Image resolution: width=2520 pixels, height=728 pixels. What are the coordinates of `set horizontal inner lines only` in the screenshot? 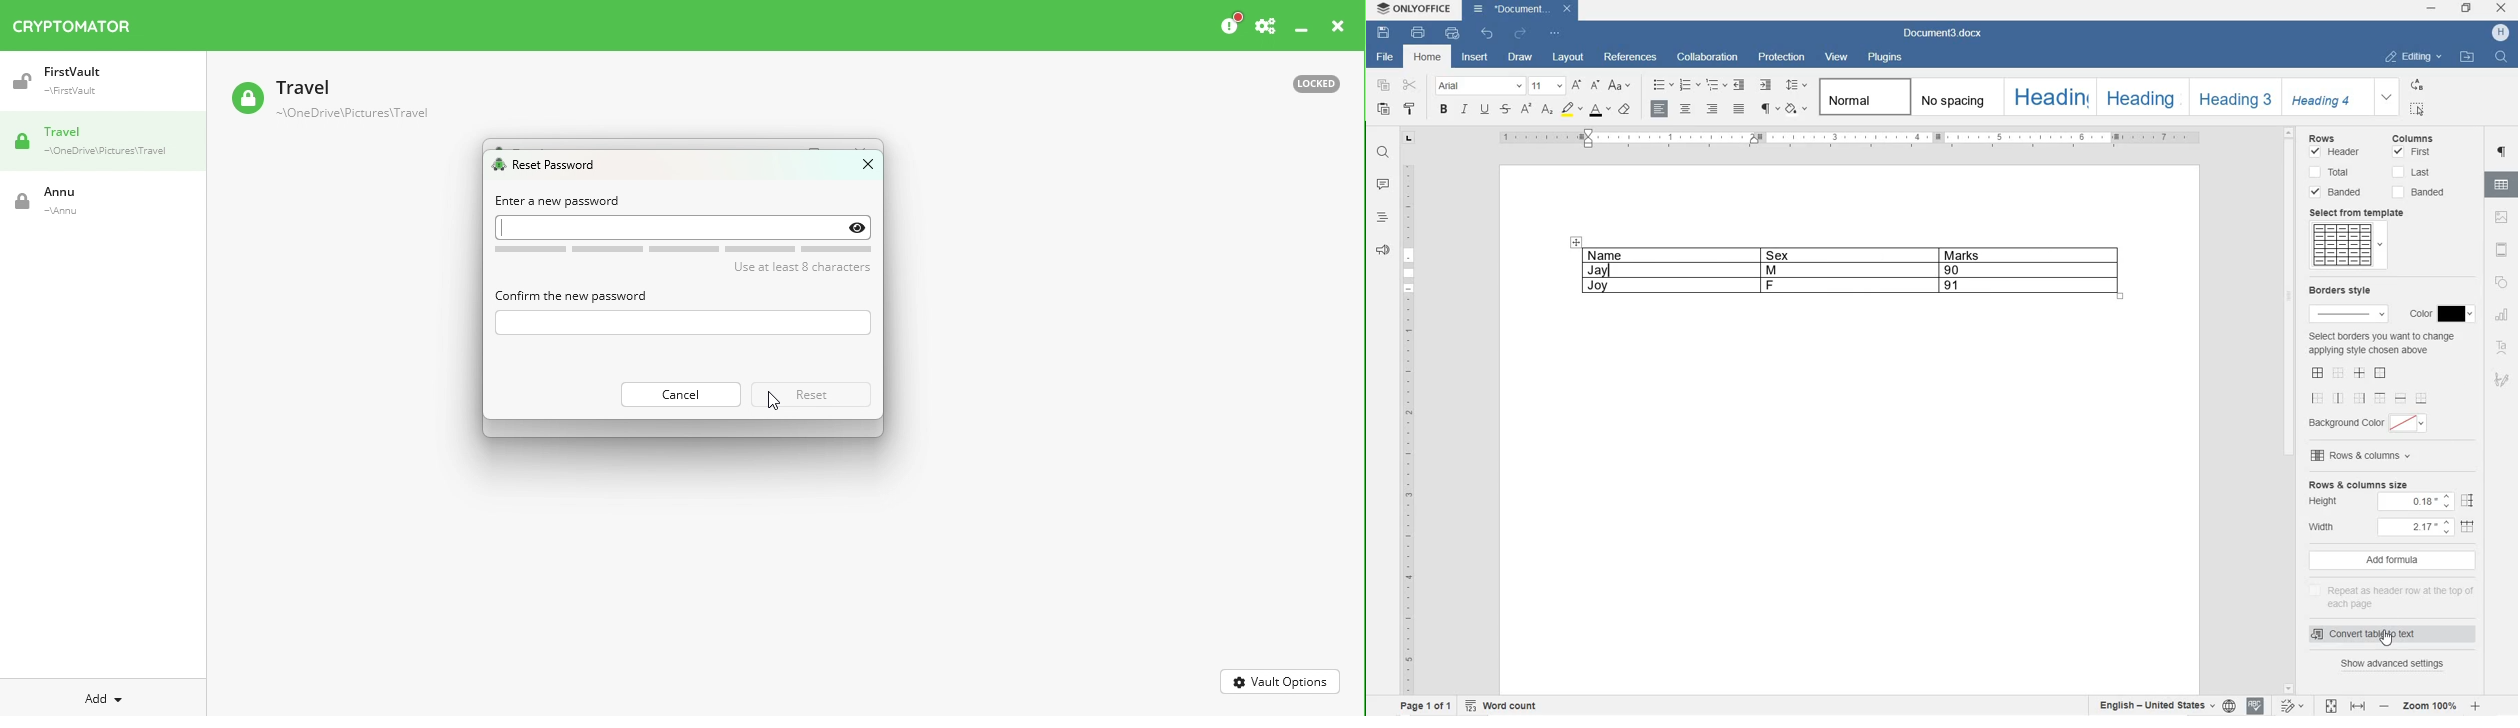 It's located at (2400, 397).